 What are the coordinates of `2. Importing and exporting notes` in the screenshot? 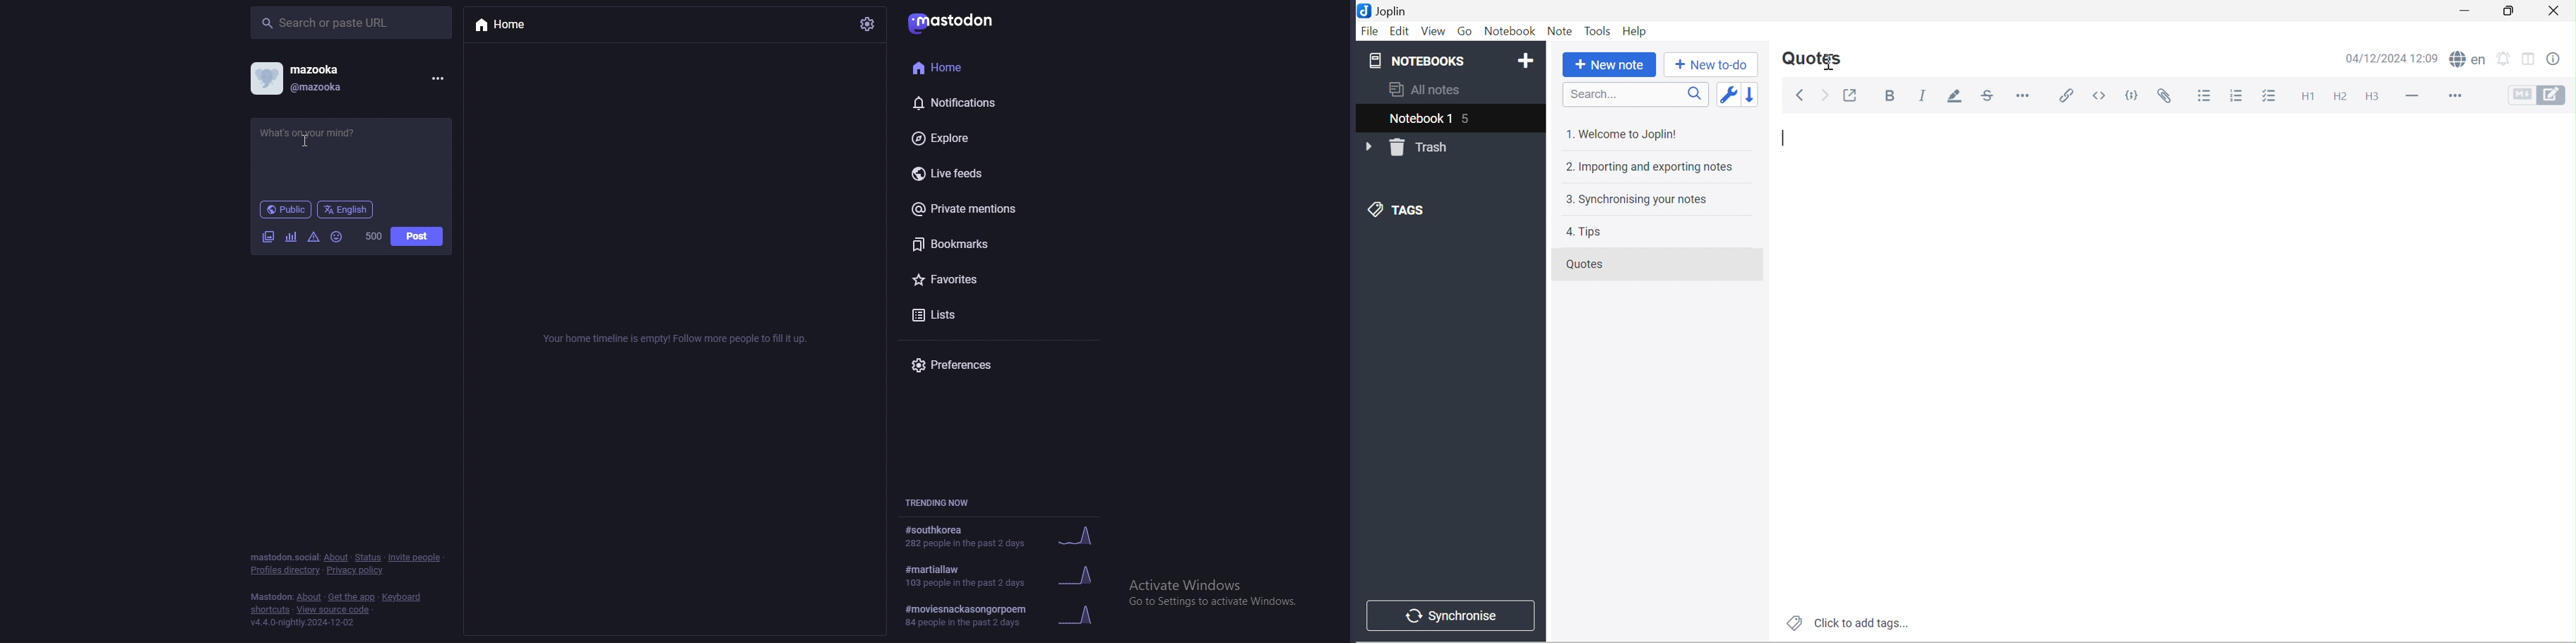 It's located at (1652, 166).